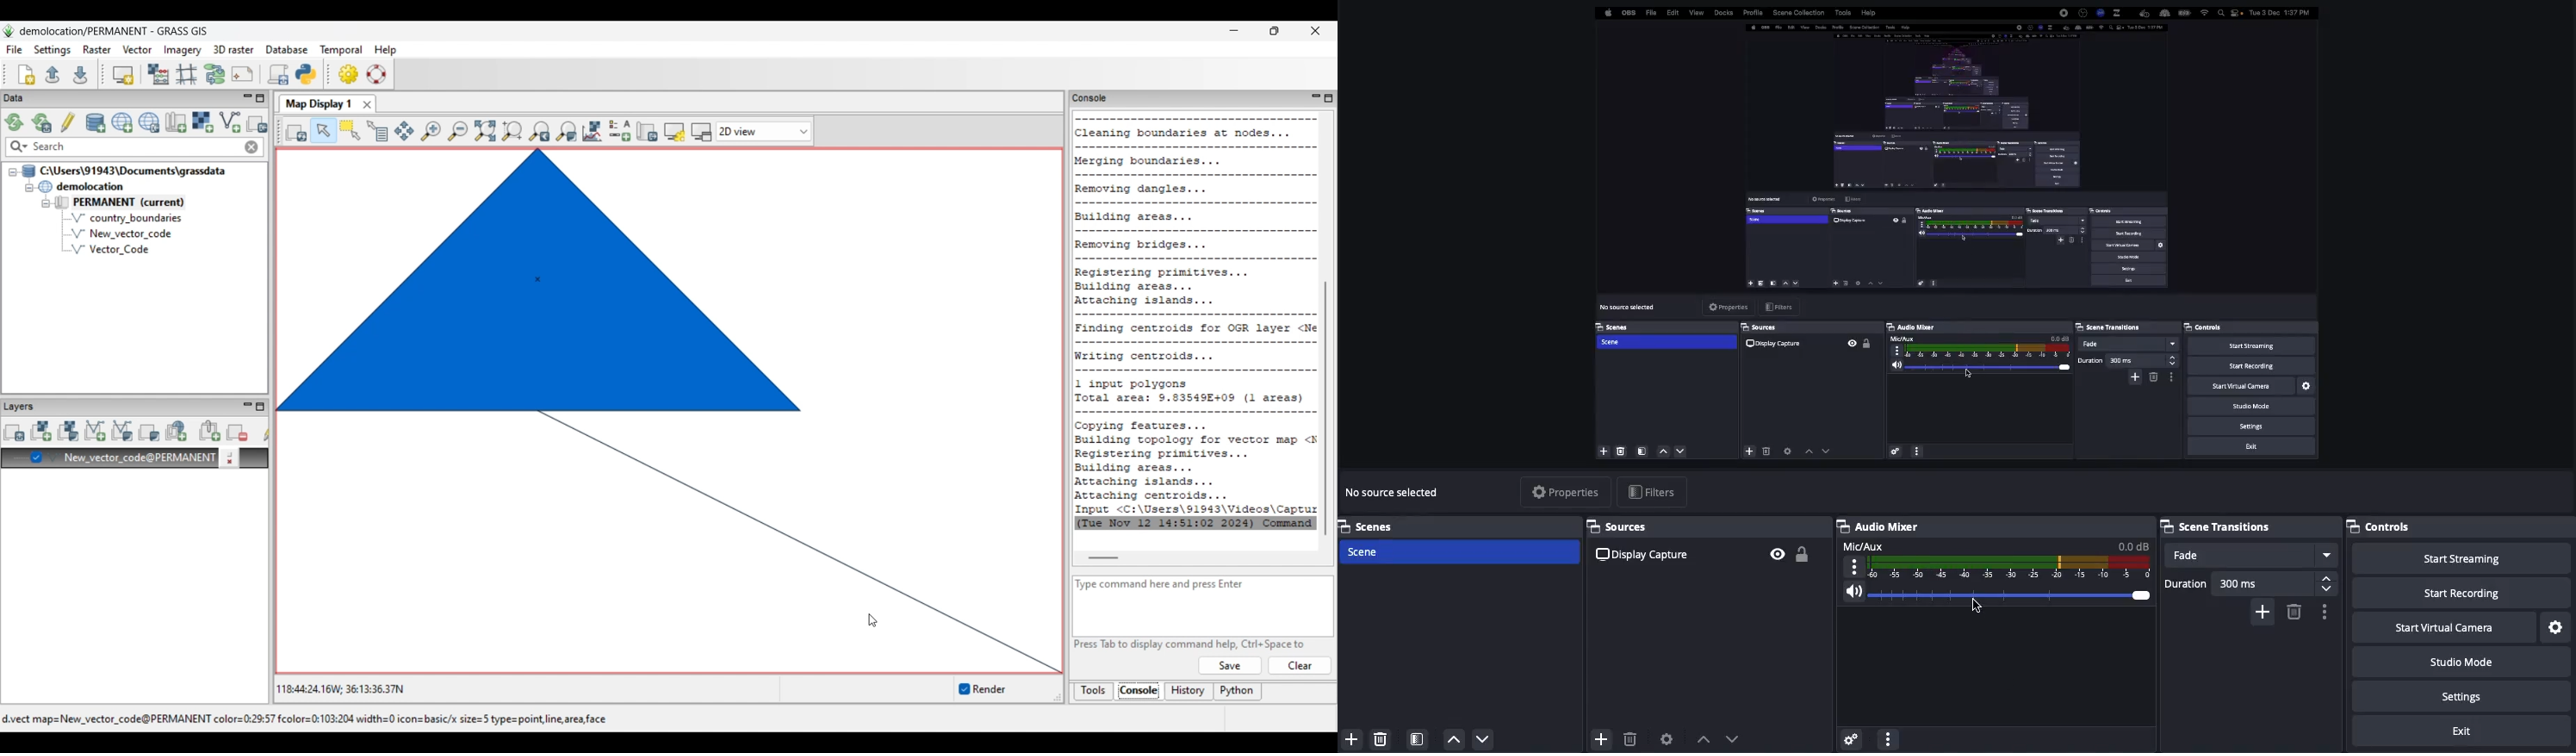 This screenshot has width=2576, height=756. What do you see at coordinates (1887, 737) in the screenshot?
I see `More` at bounding box center [1887, 737].